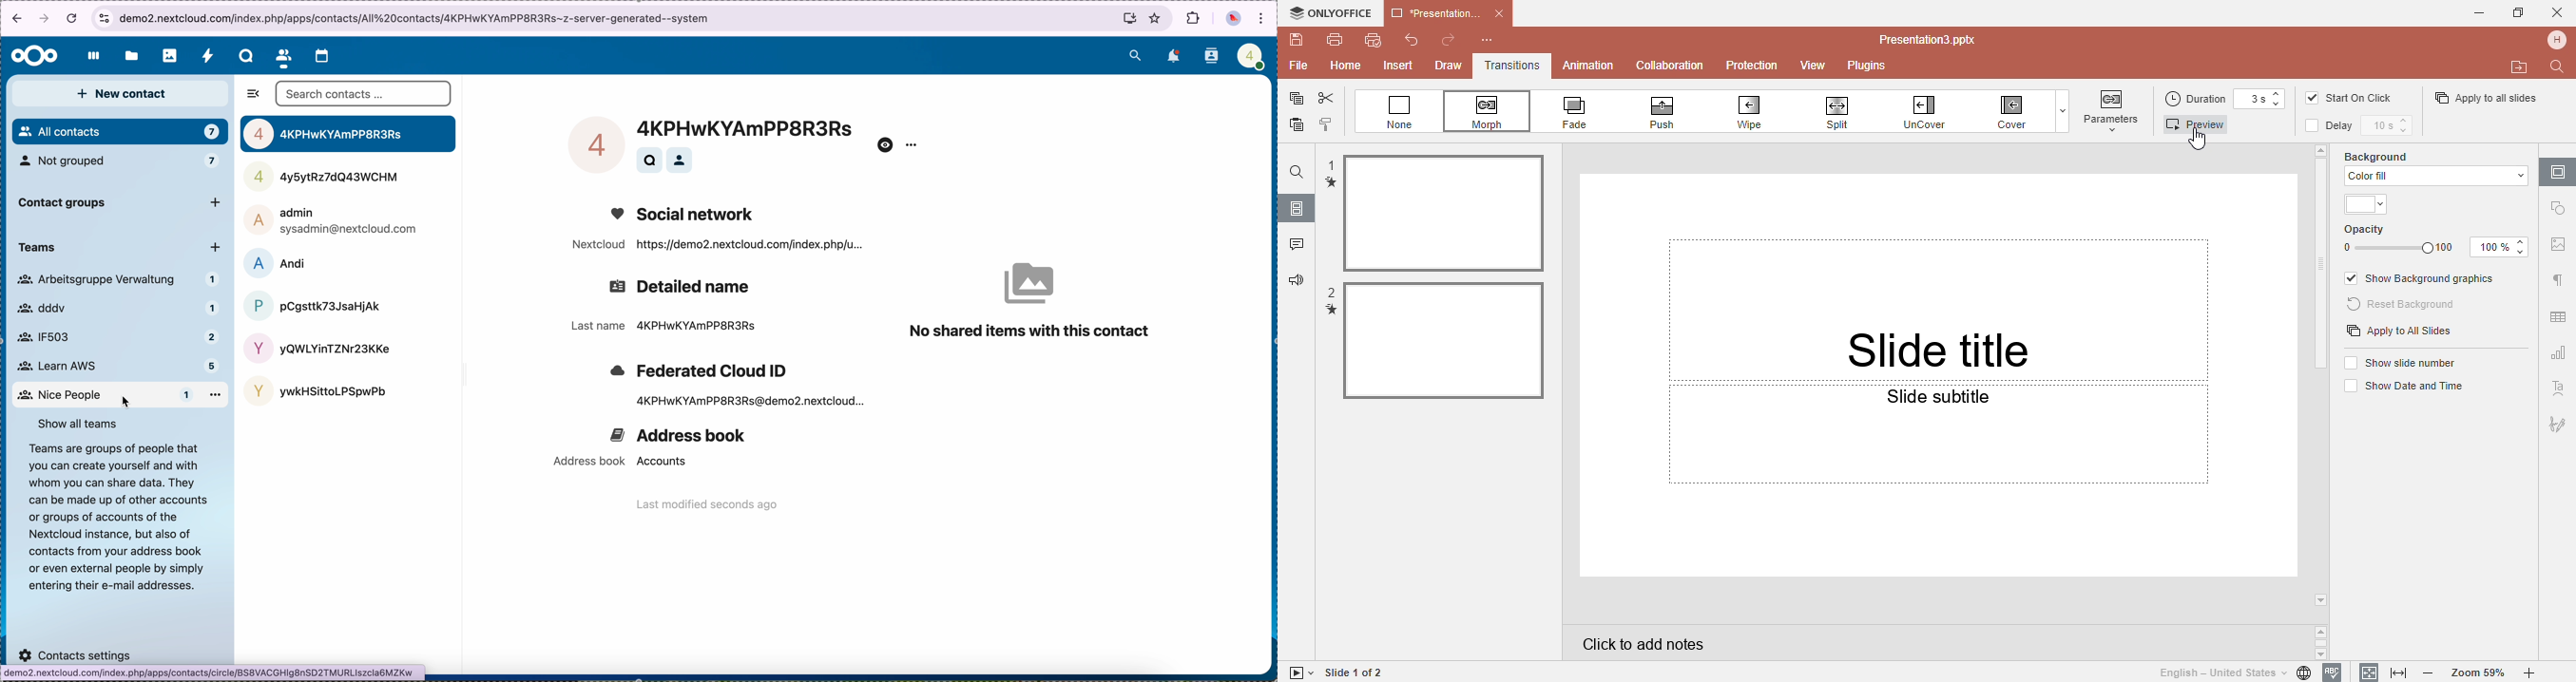 The image size is (2576, 700). What do you see at coordinates (2322, 642) in the screenshot?
I see `Scroll buttons` at bounding box center [2322, 642].